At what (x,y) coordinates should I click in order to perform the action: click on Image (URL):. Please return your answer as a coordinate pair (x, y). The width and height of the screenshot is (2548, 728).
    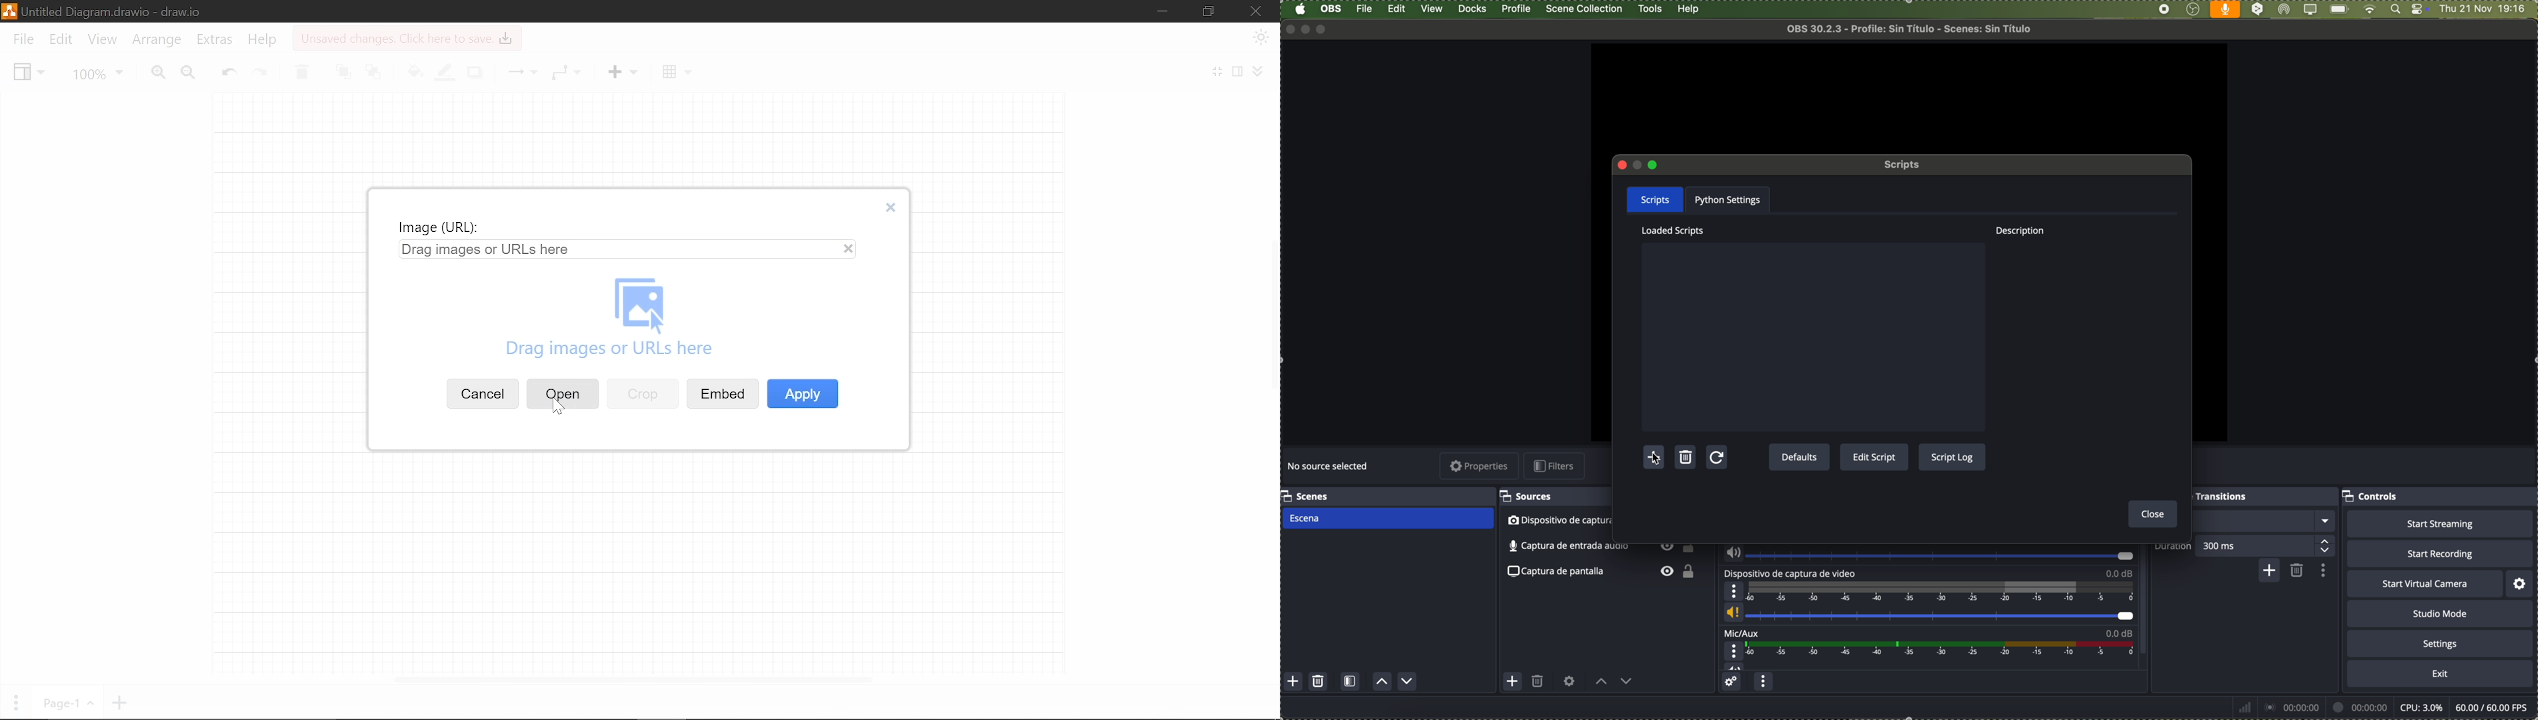
    Looking at the image, I should click on (440, 228).